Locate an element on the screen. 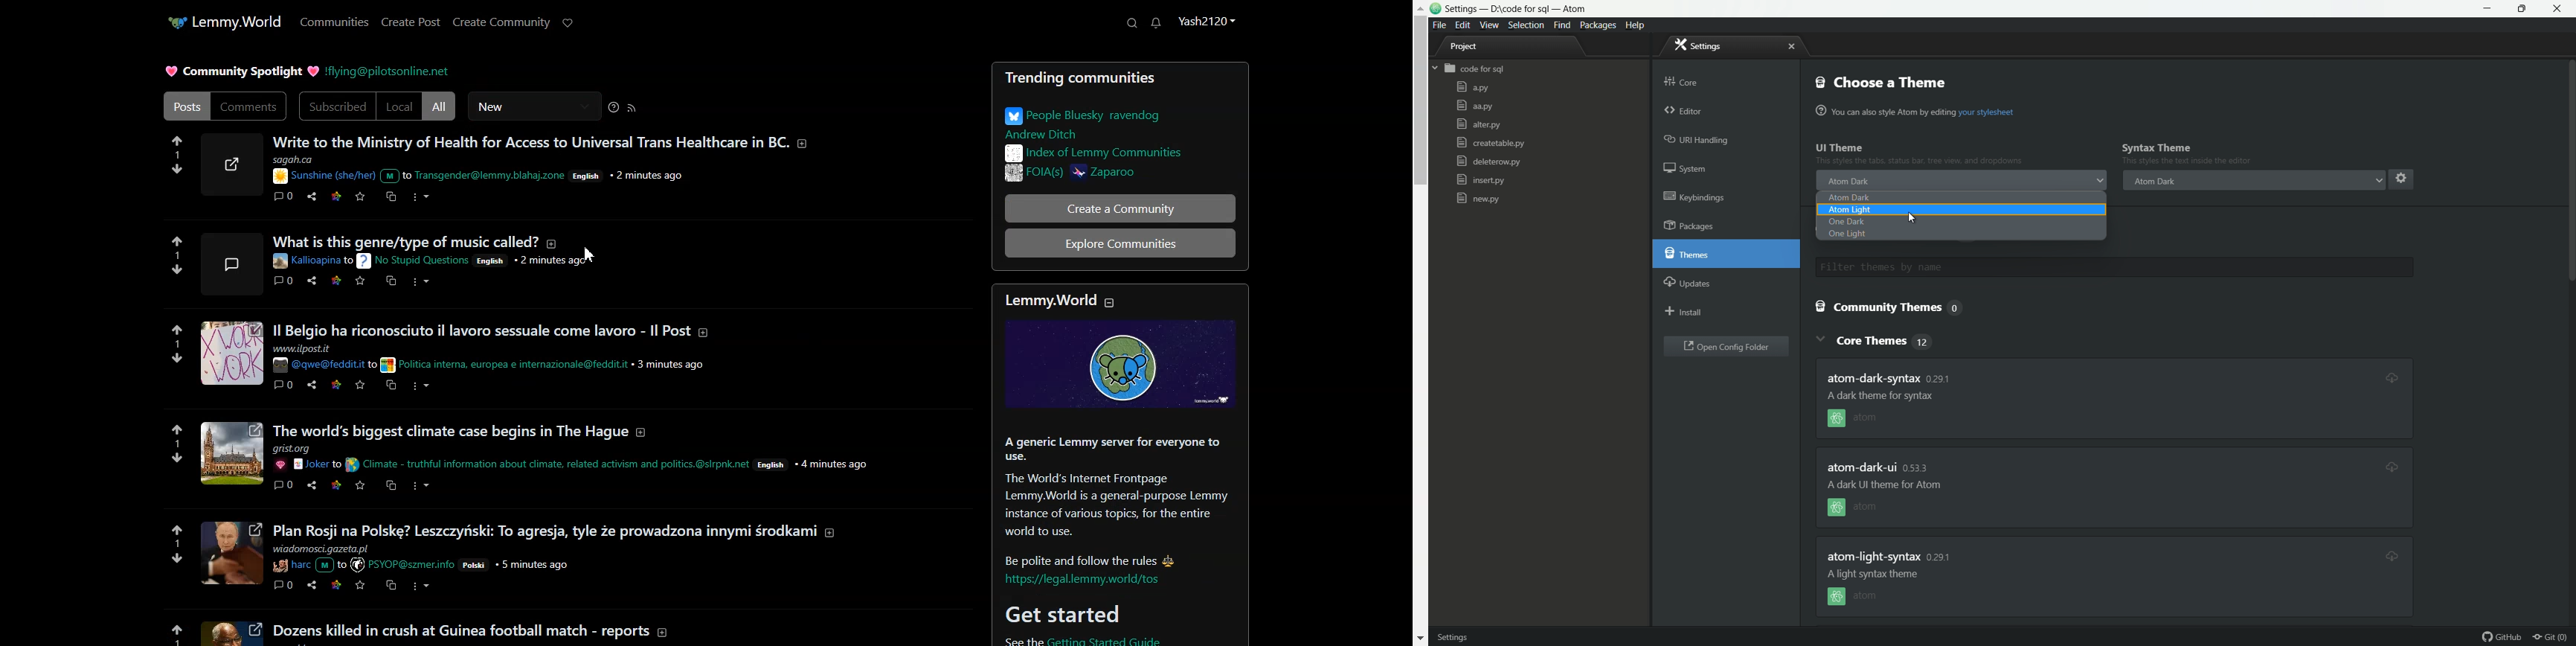 Image resolution: width=2576 pixels, height=672 pixels. Text is located at coordinates (1115, 153).